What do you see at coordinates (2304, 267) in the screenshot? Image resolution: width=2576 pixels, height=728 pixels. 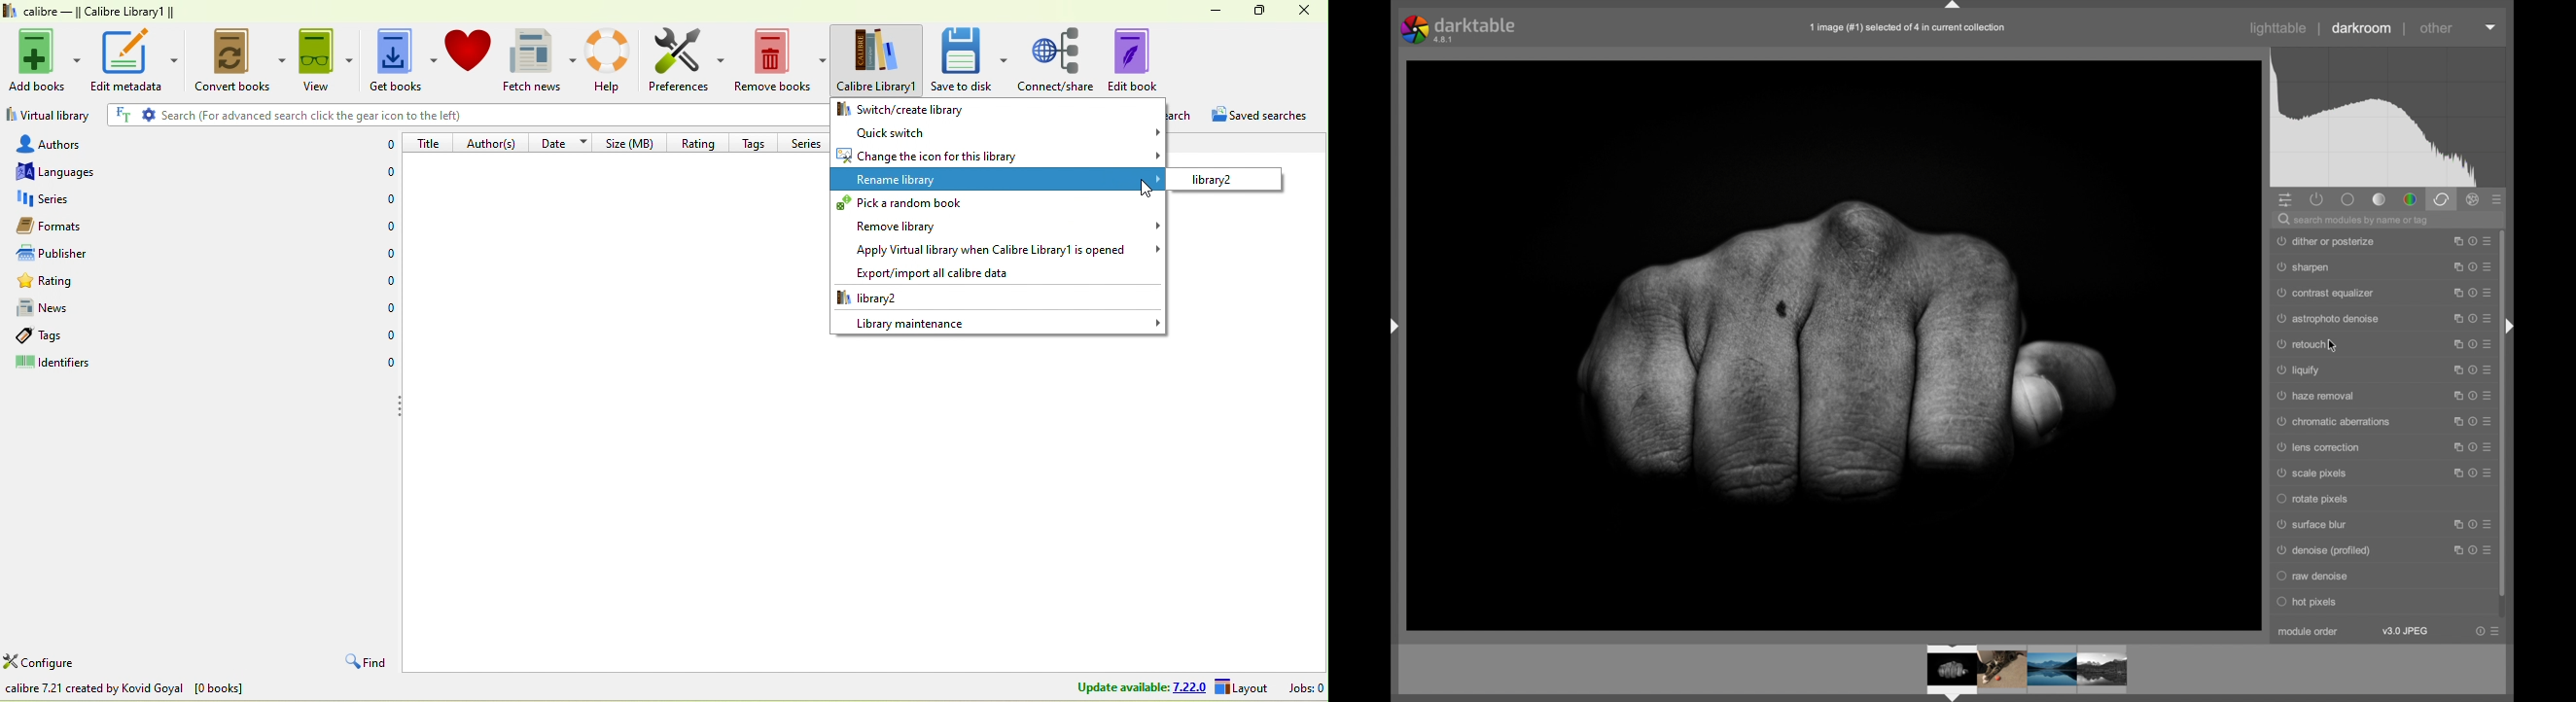 I see `sharpen` at bounding box center [2304, 267].